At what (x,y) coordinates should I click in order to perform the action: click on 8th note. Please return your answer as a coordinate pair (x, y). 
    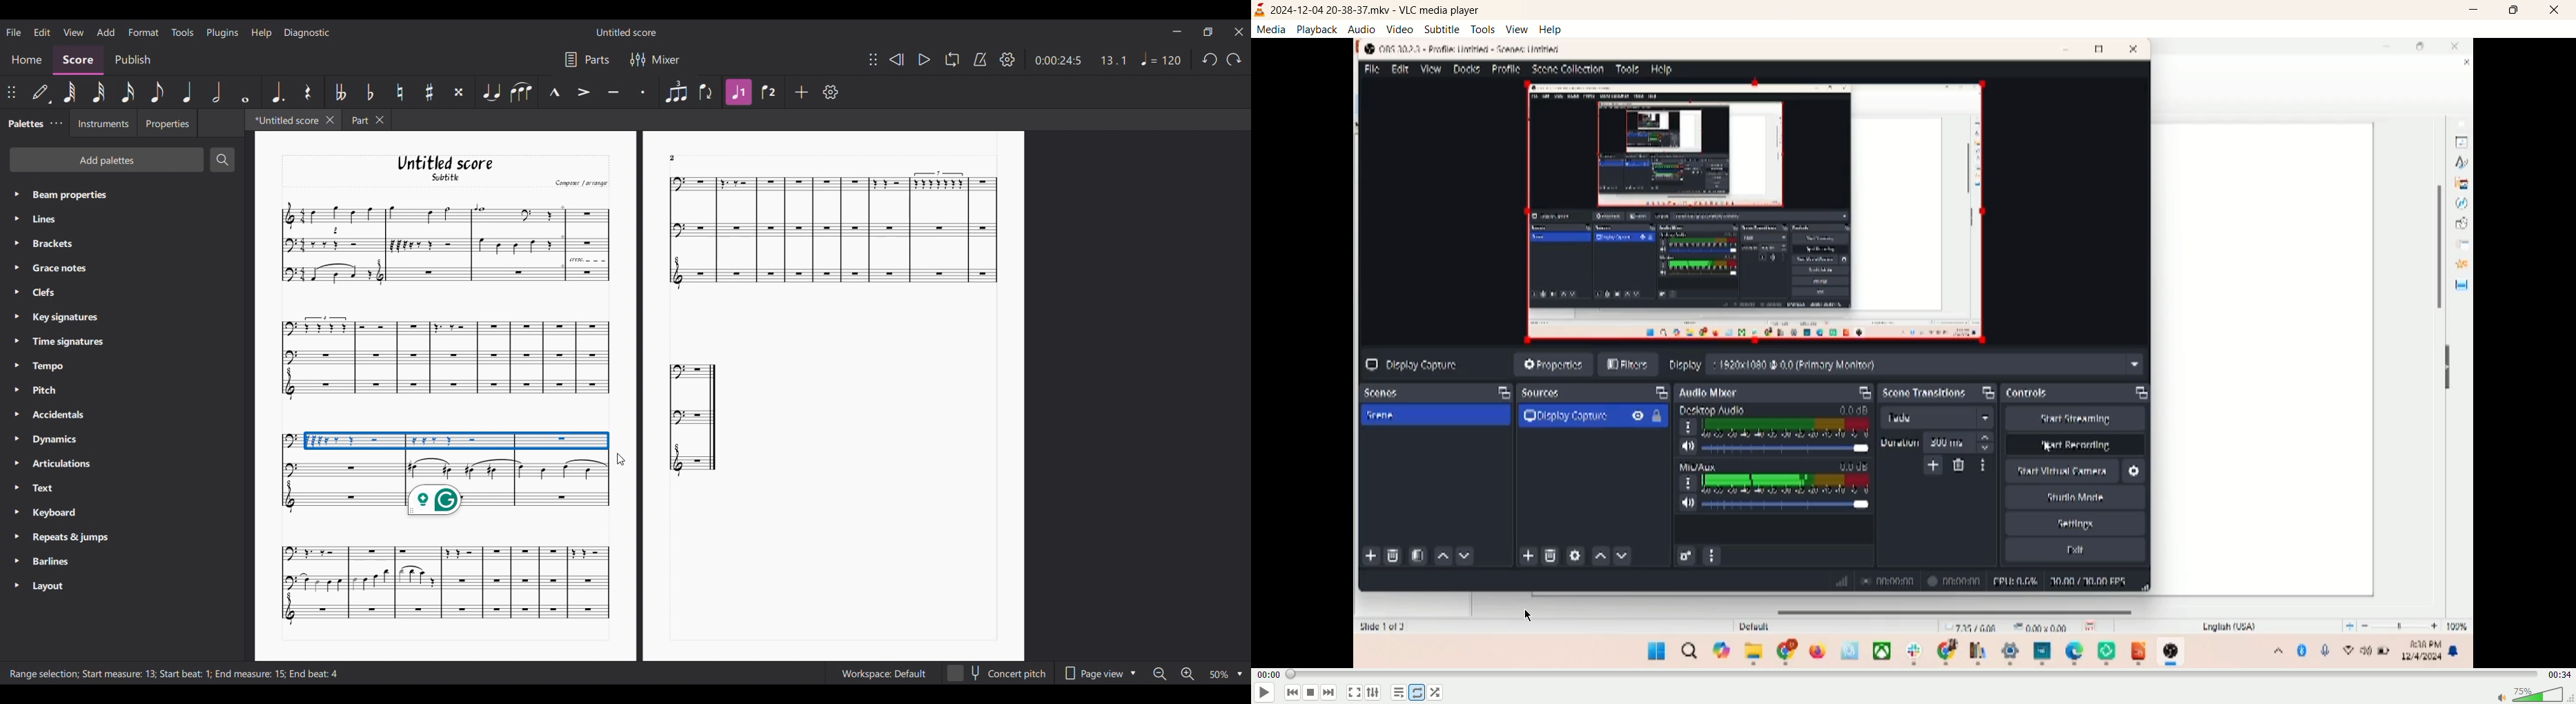
    Looking at the image, I should click on (157, 92).